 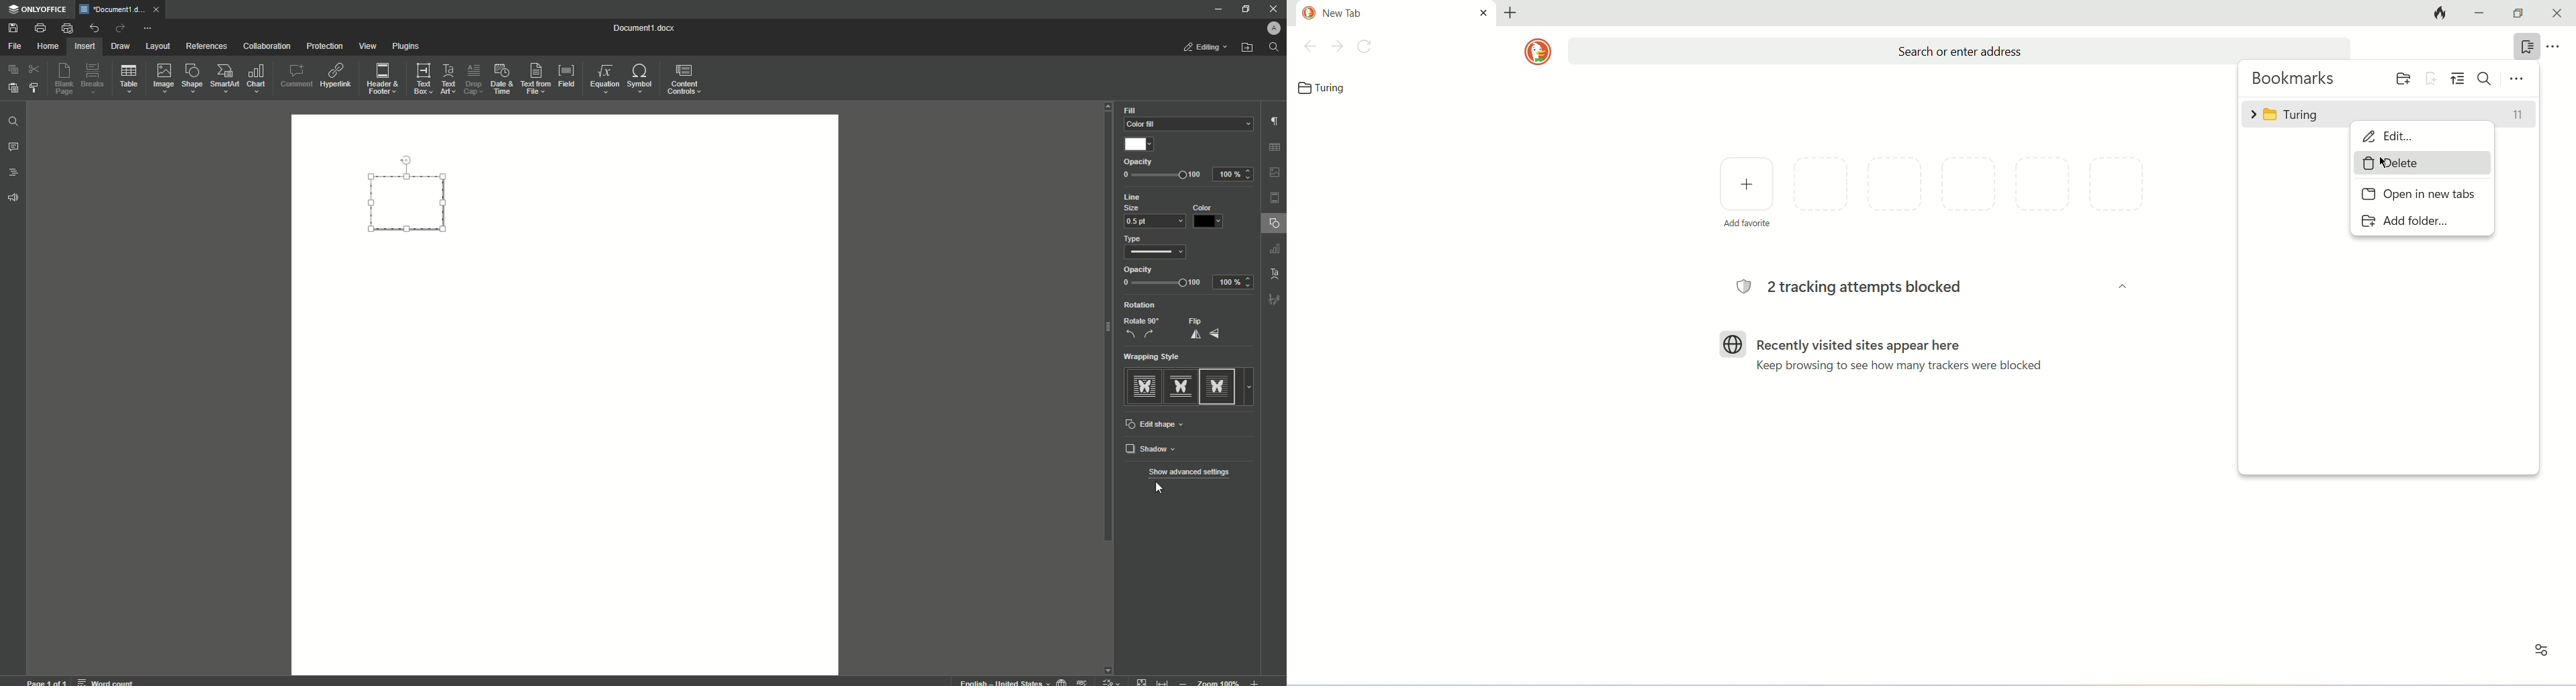 I want to click on File, so click(x=14, y=47).